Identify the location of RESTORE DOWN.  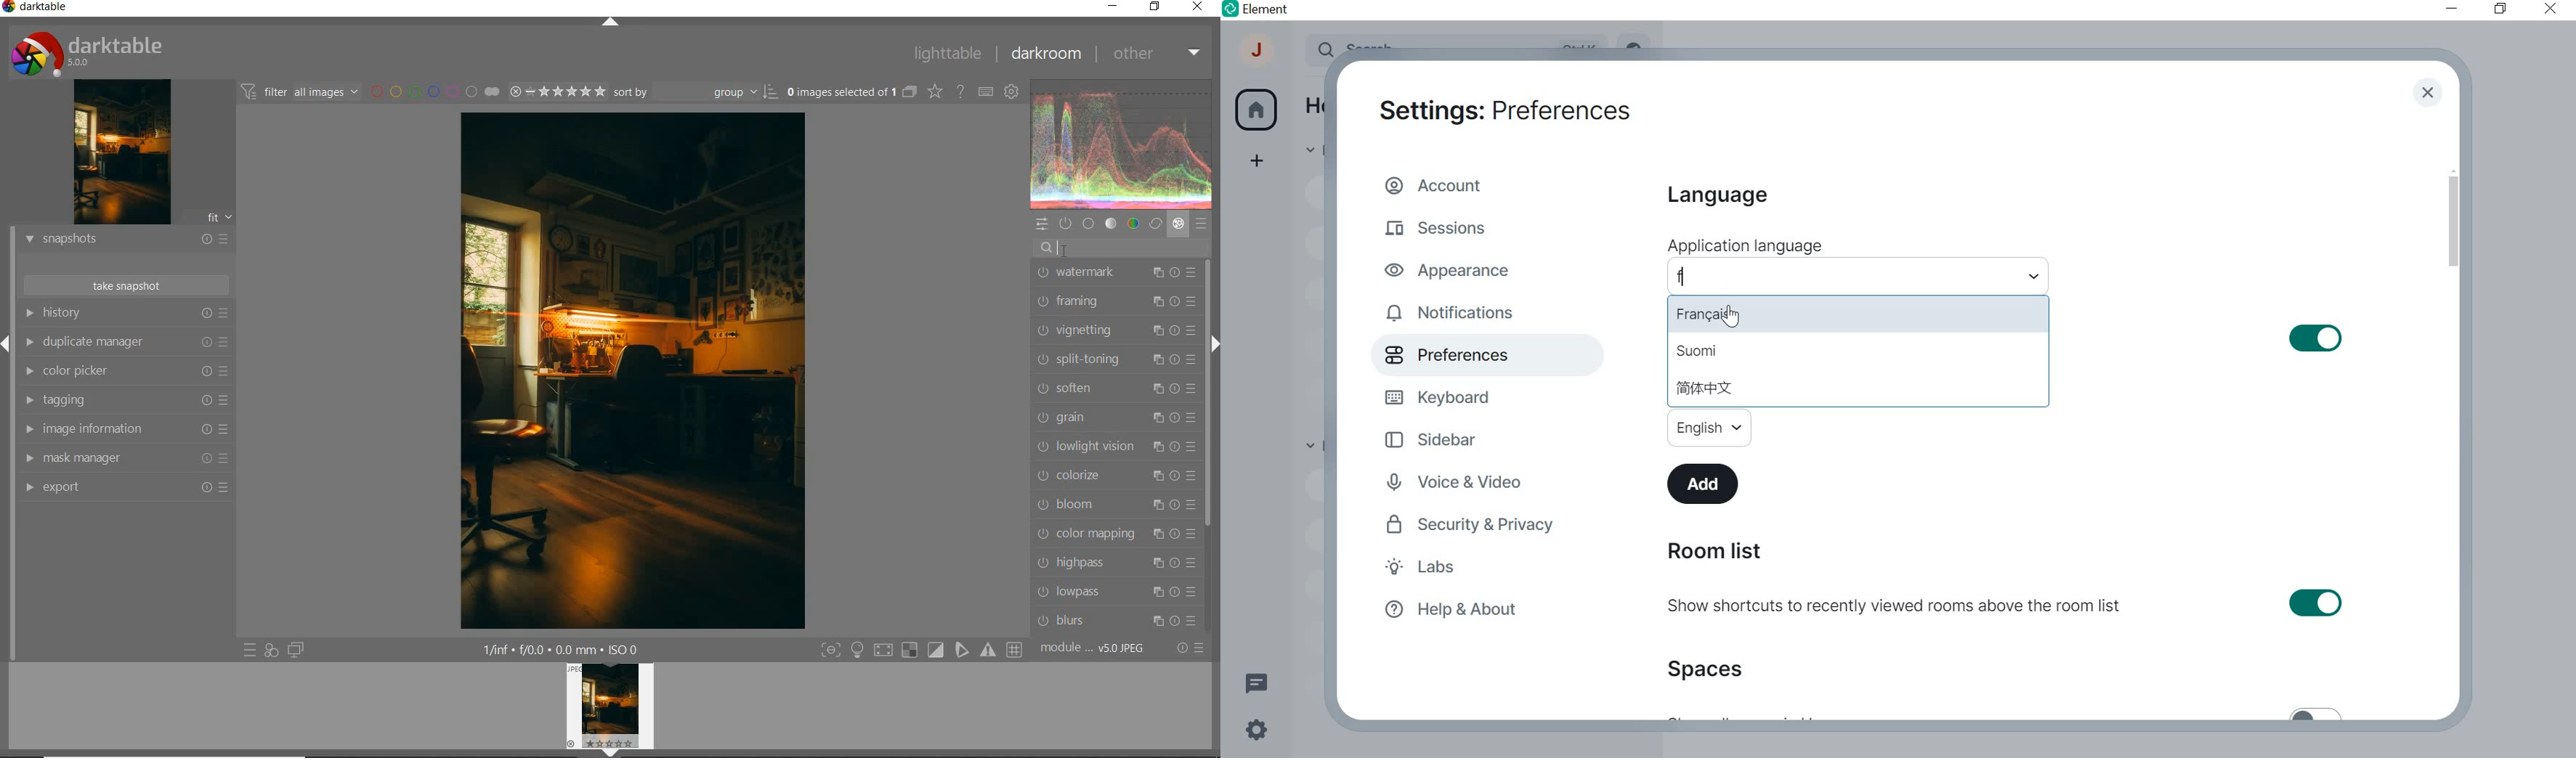
(2500, 9).